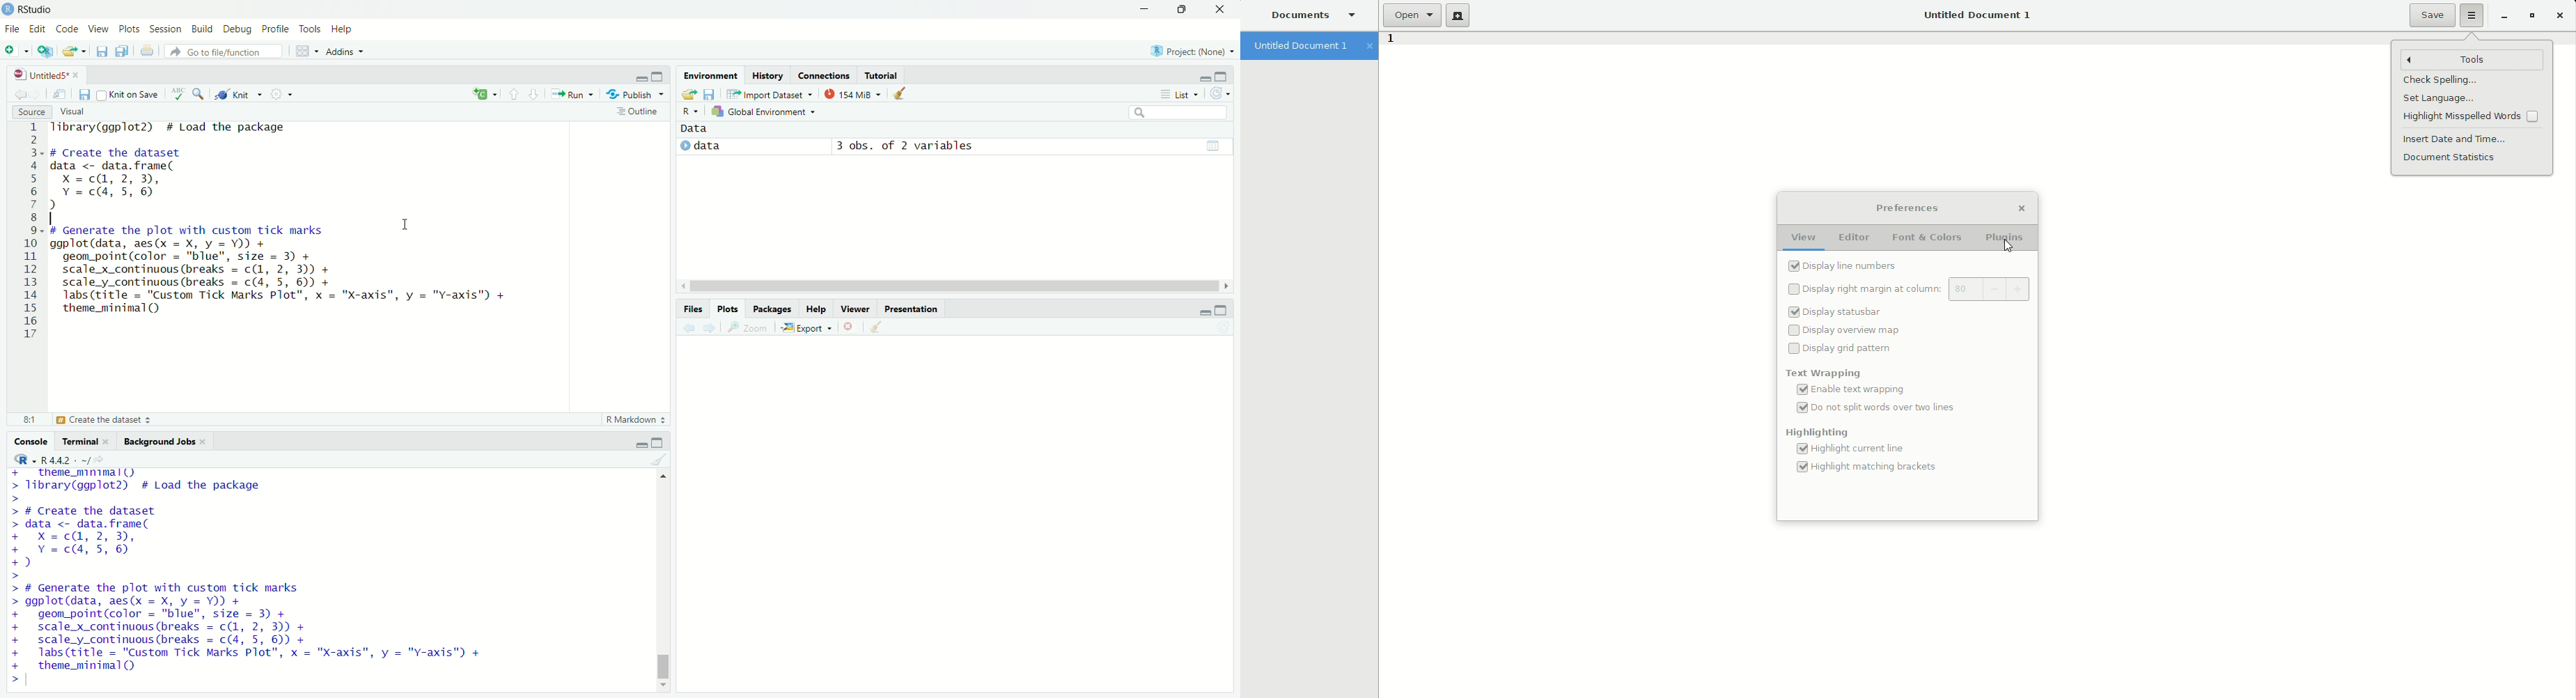  Describe the element at coordinates (27, 441) in the screenshot. I see `console` at that location.